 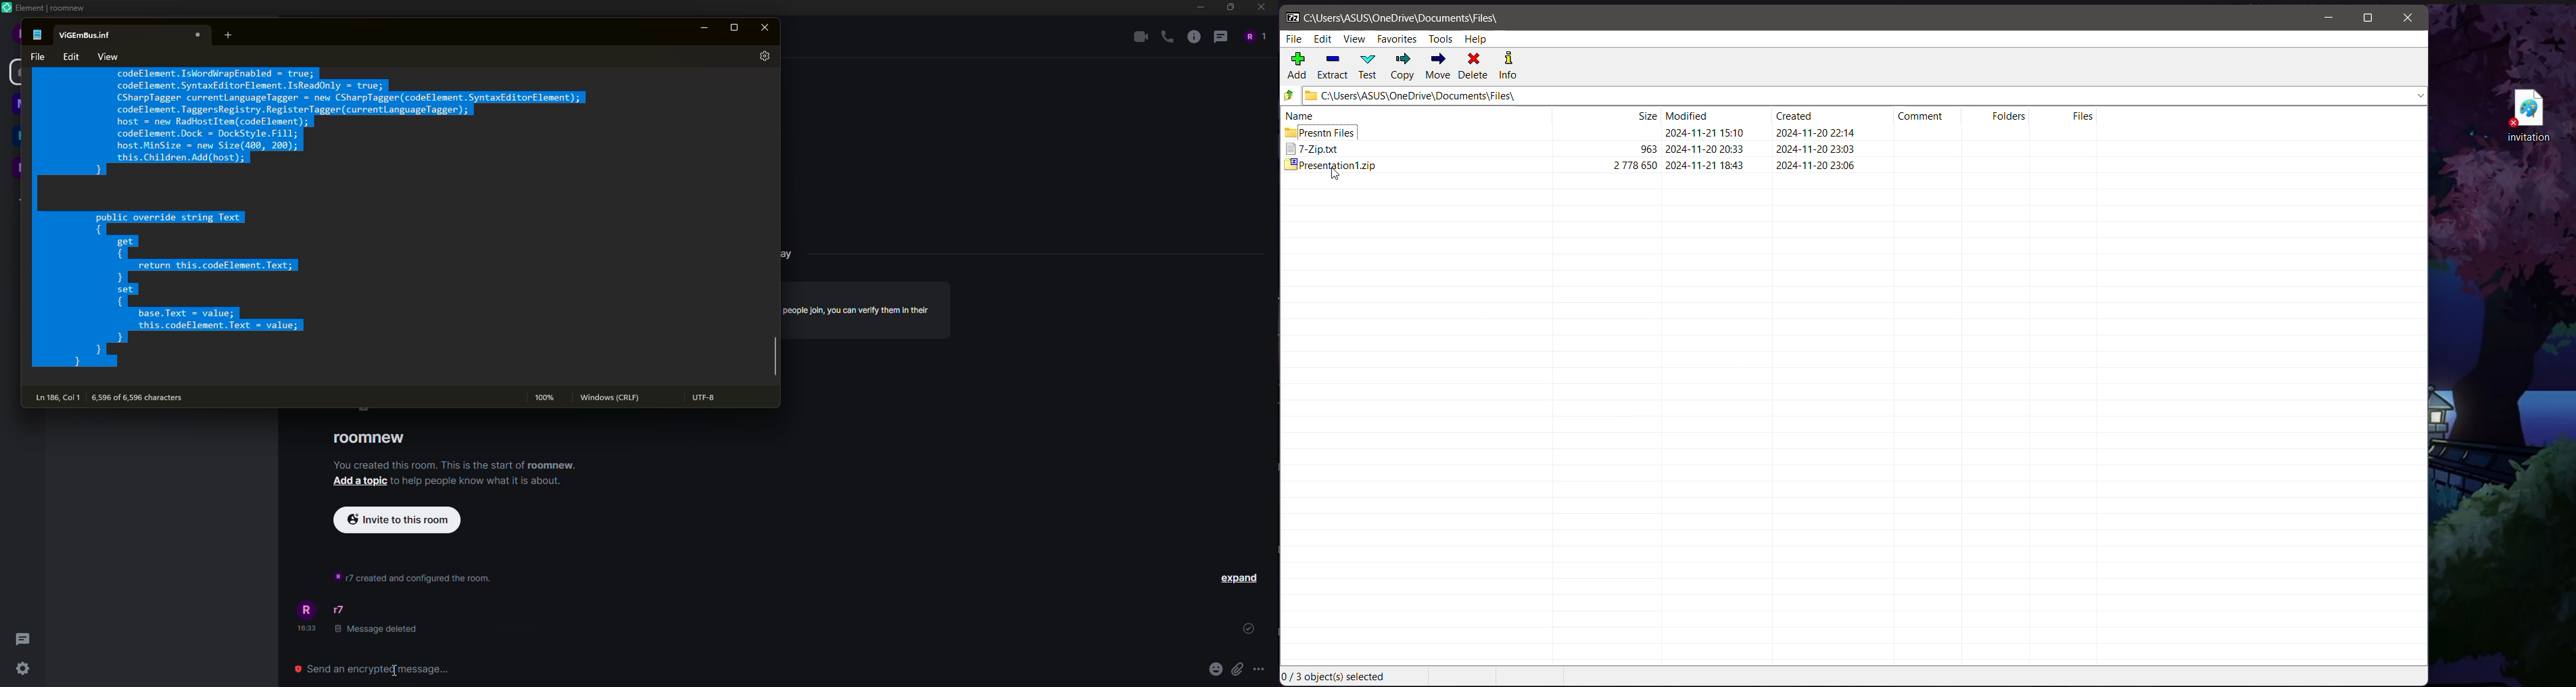 What do you see at coordinates (73, 57) in the screenshot?
I see `edit` at bounding box center [73, 57].